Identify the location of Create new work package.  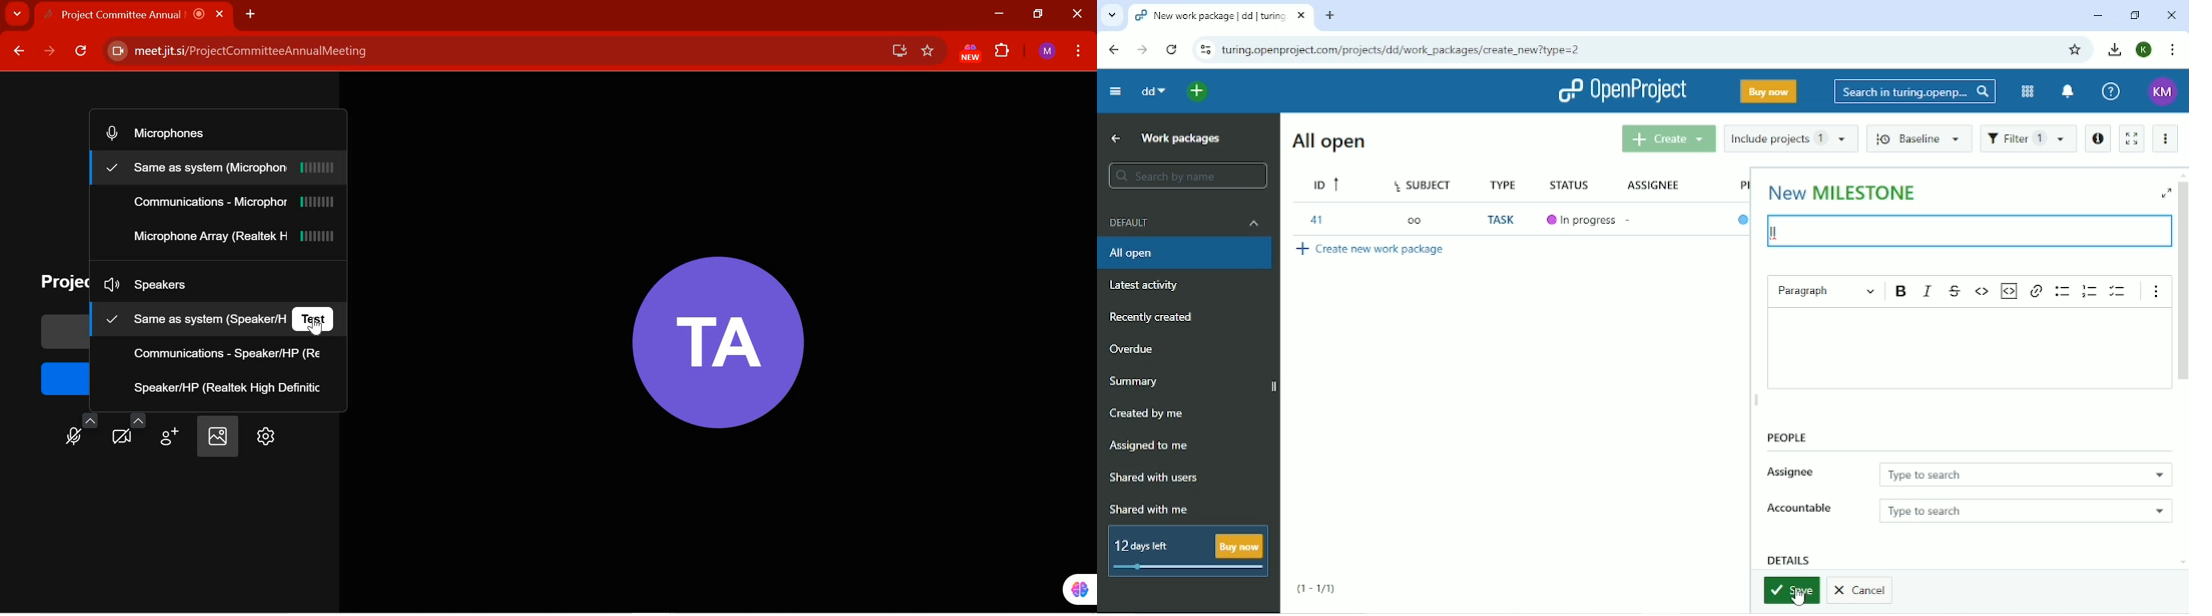
(1371, 248).